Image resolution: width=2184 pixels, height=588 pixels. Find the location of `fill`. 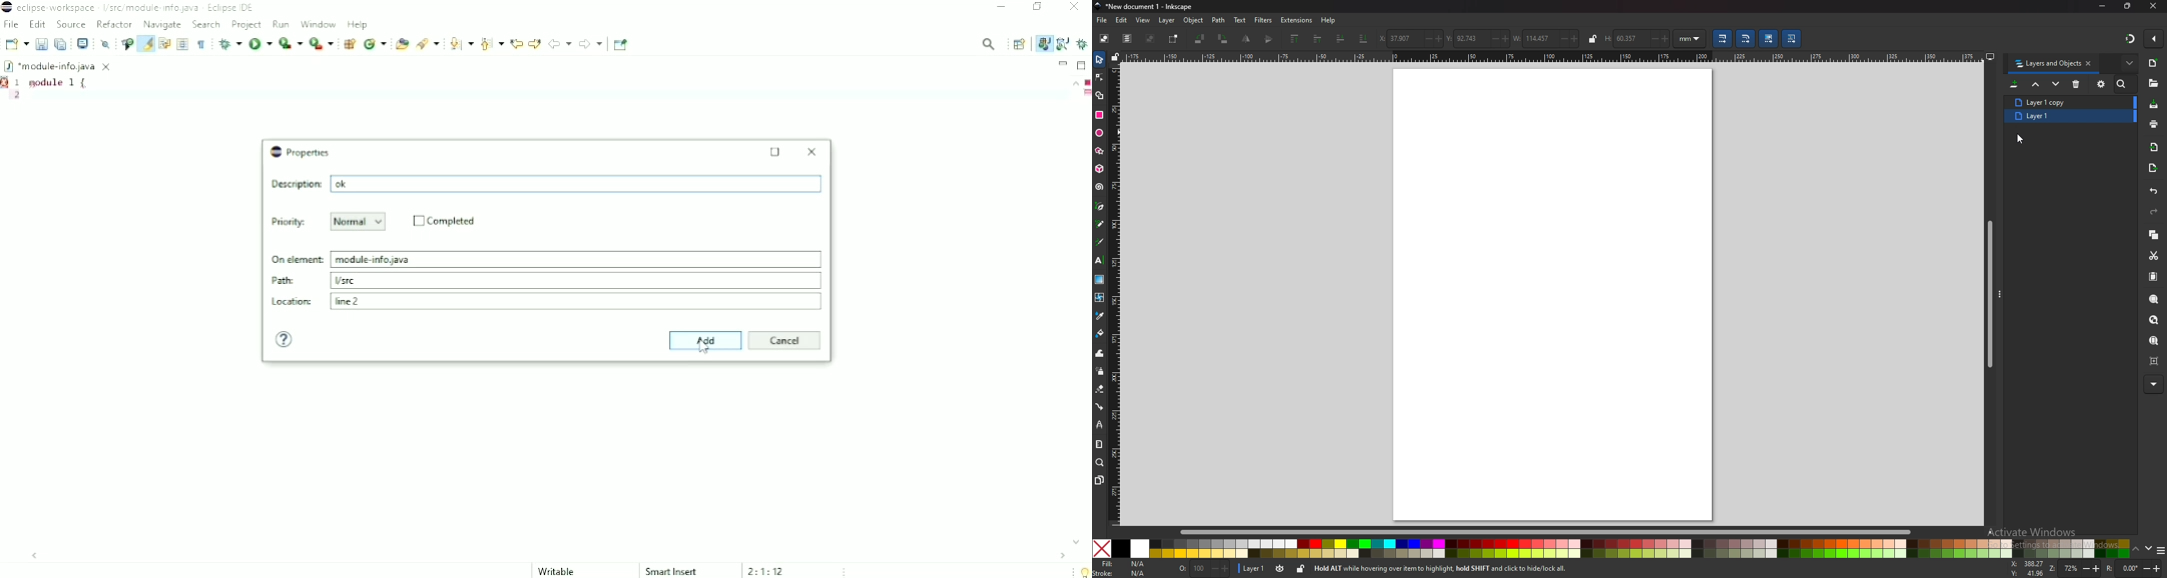

fill is located at coordinates (1123, 563).